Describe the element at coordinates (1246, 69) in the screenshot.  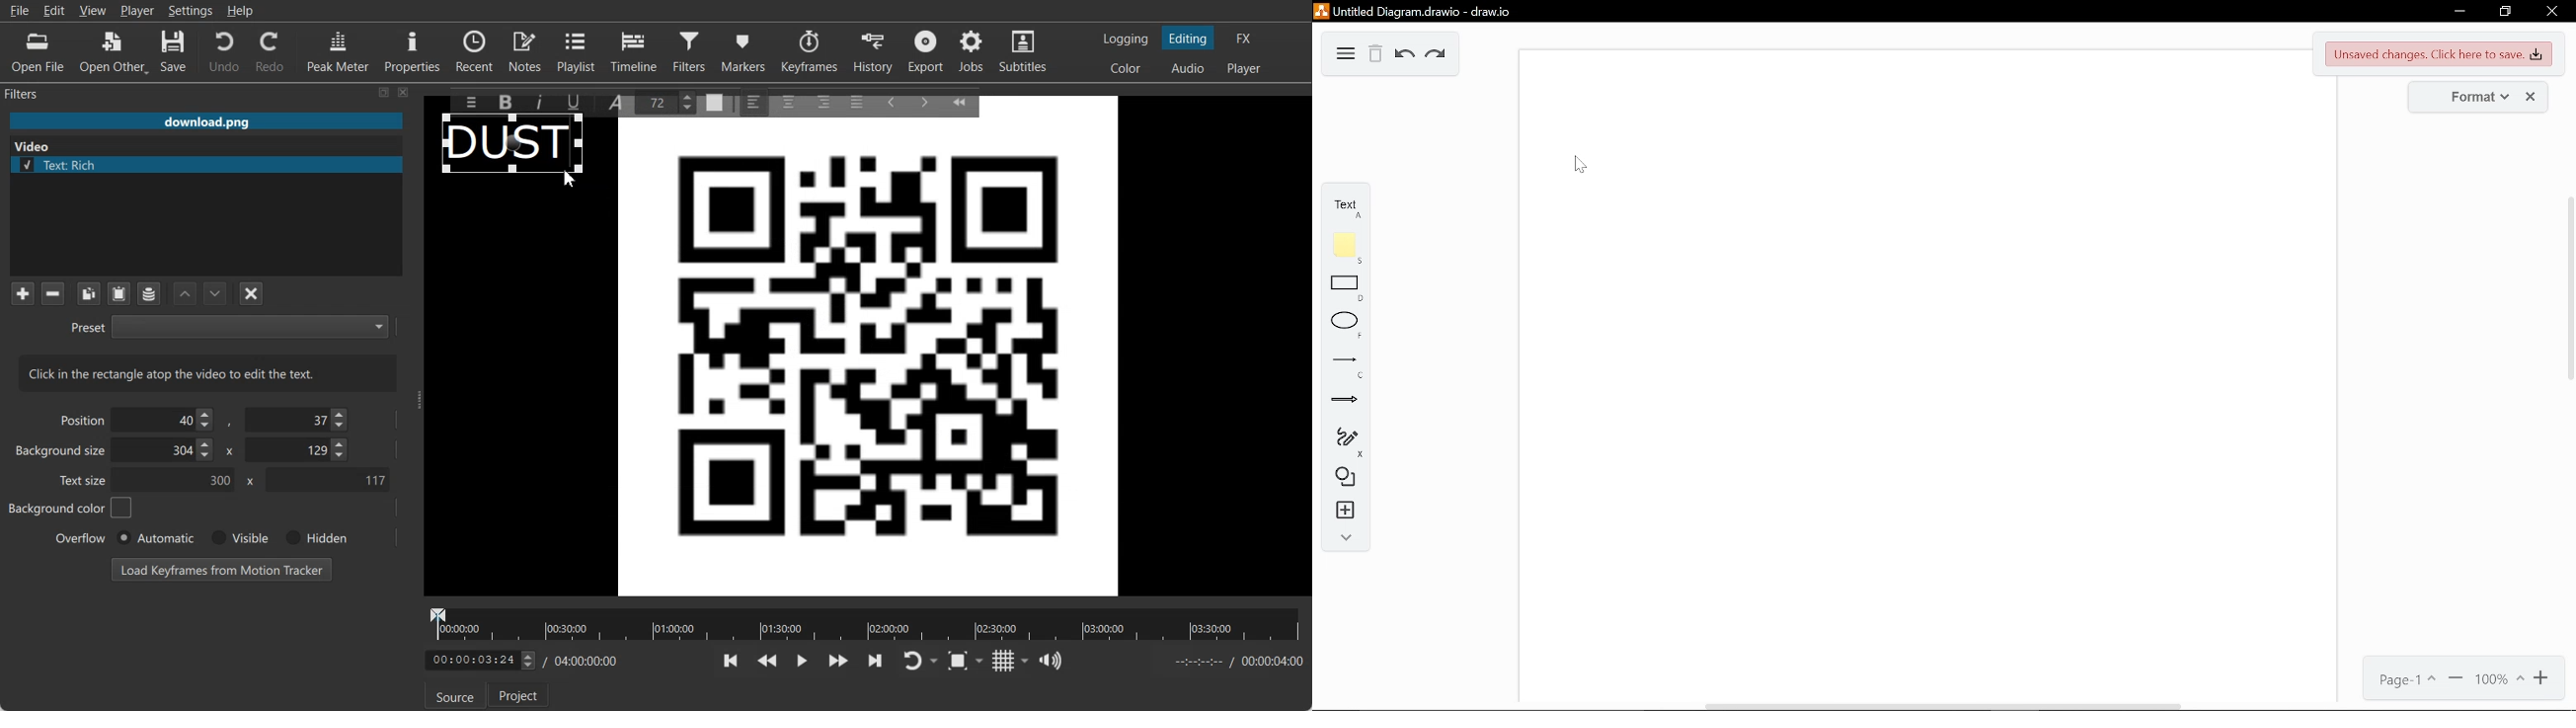
I see `Switching to the Player only layout` at that location.